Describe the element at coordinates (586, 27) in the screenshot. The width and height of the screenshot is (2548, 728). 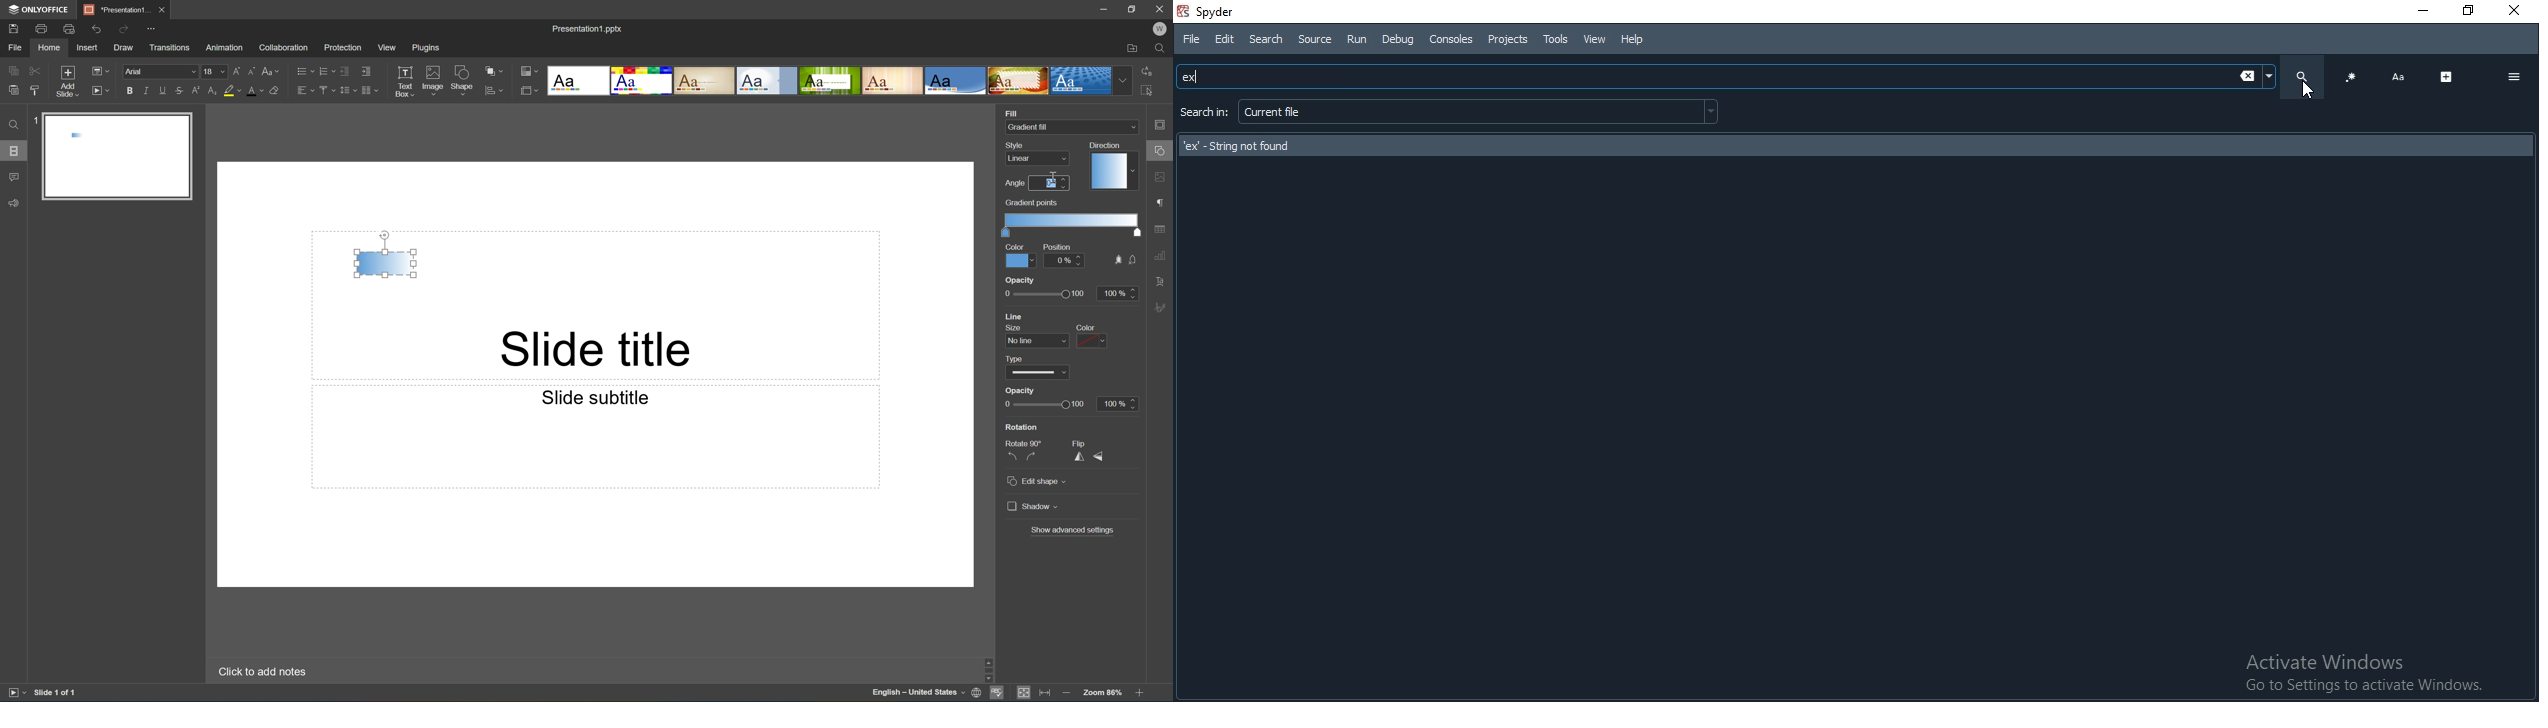
I see `Presentation1.pptx` at that location.